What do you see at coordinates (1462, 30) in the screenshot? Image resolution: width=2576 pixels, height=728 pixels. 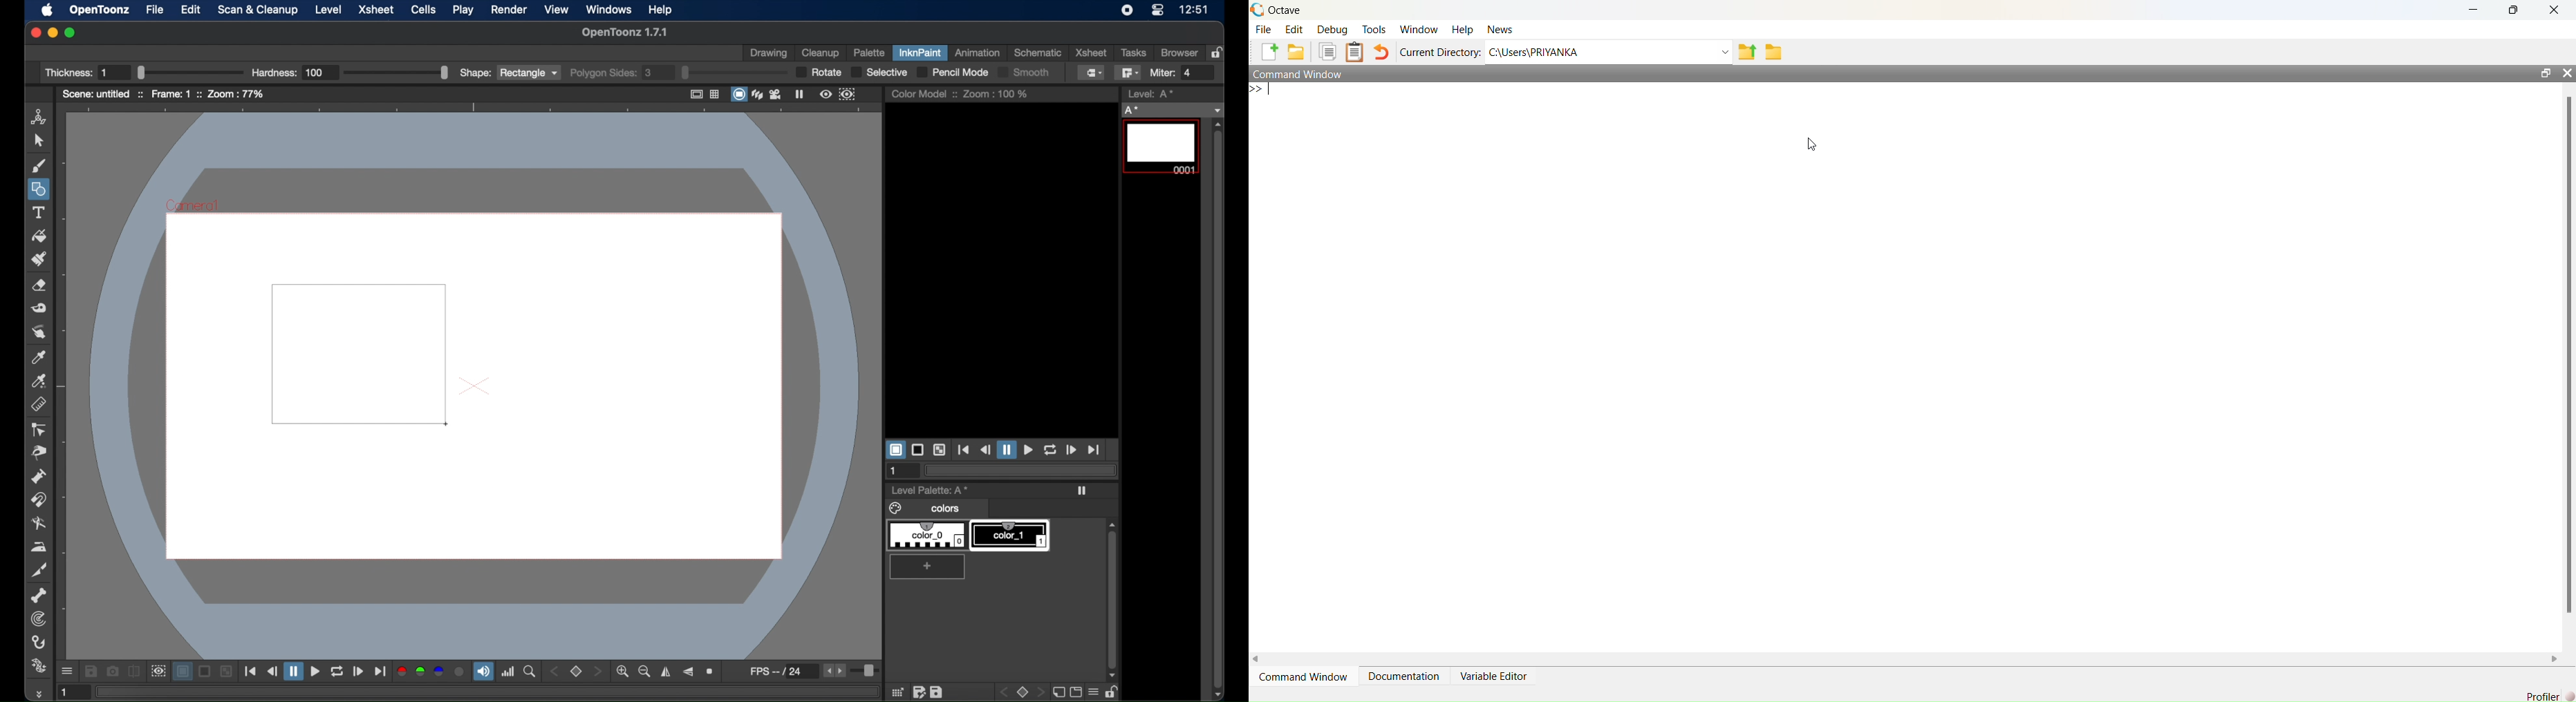 I see `help` at bounding box center [1462, 30].